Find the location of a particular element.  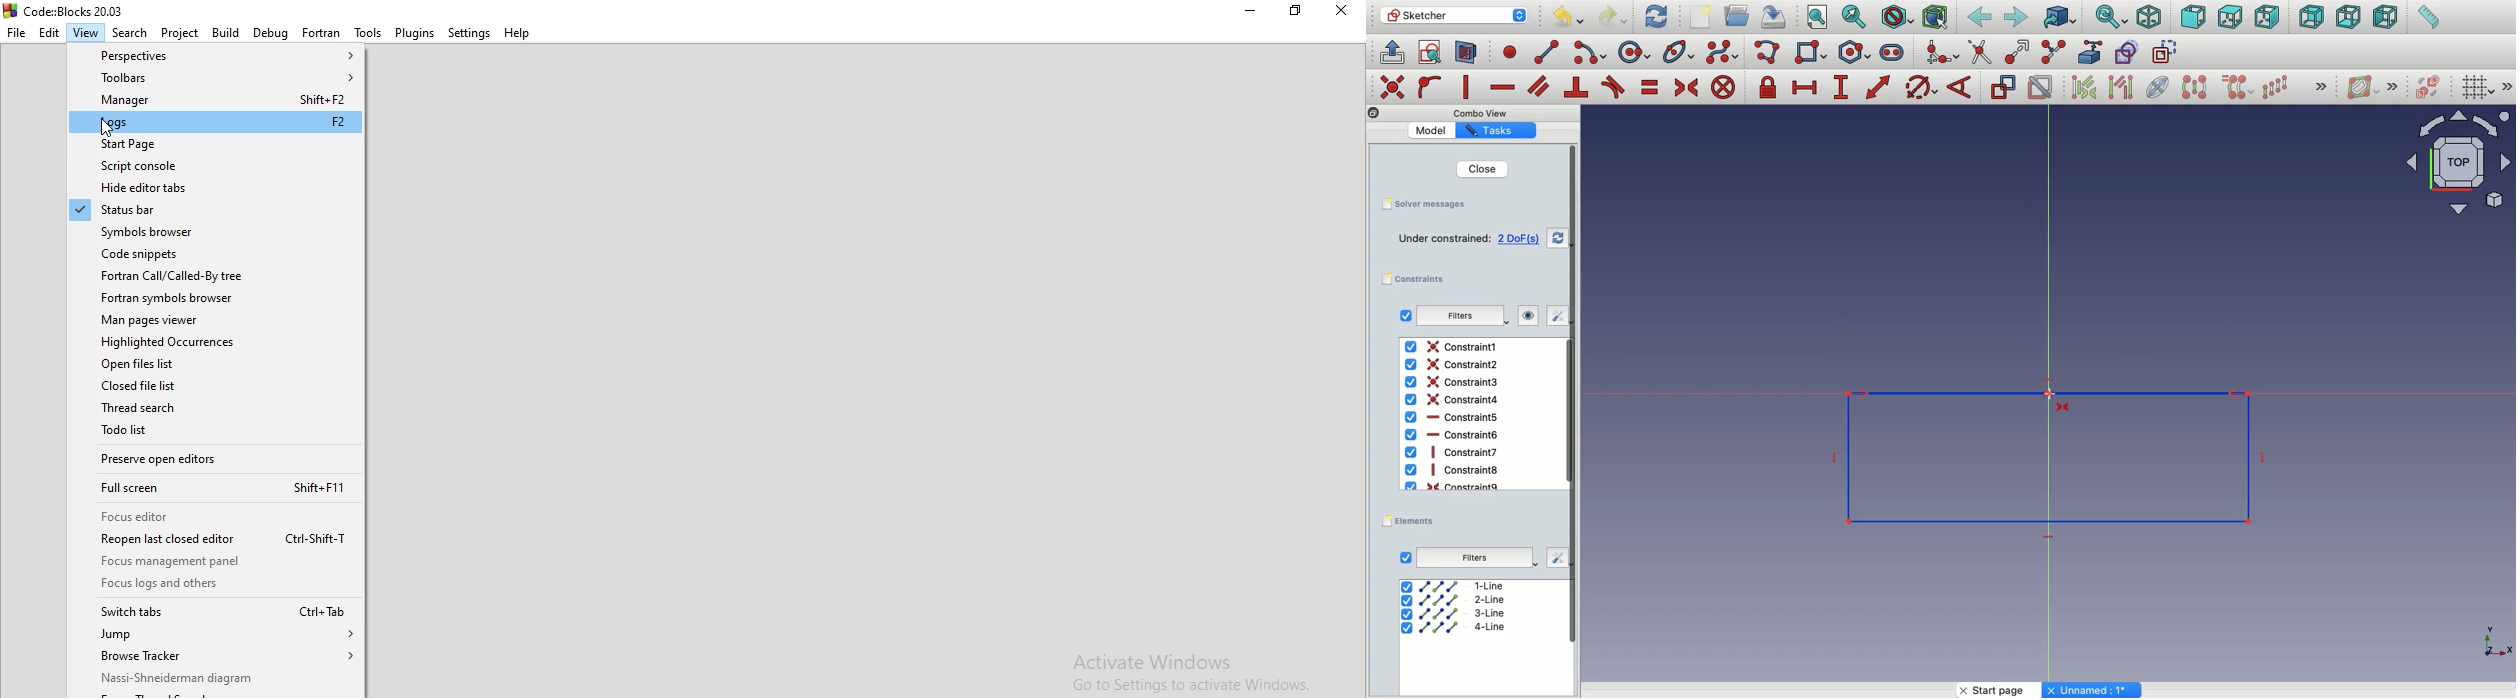

switch tabs is located at coordinates (217, 612).